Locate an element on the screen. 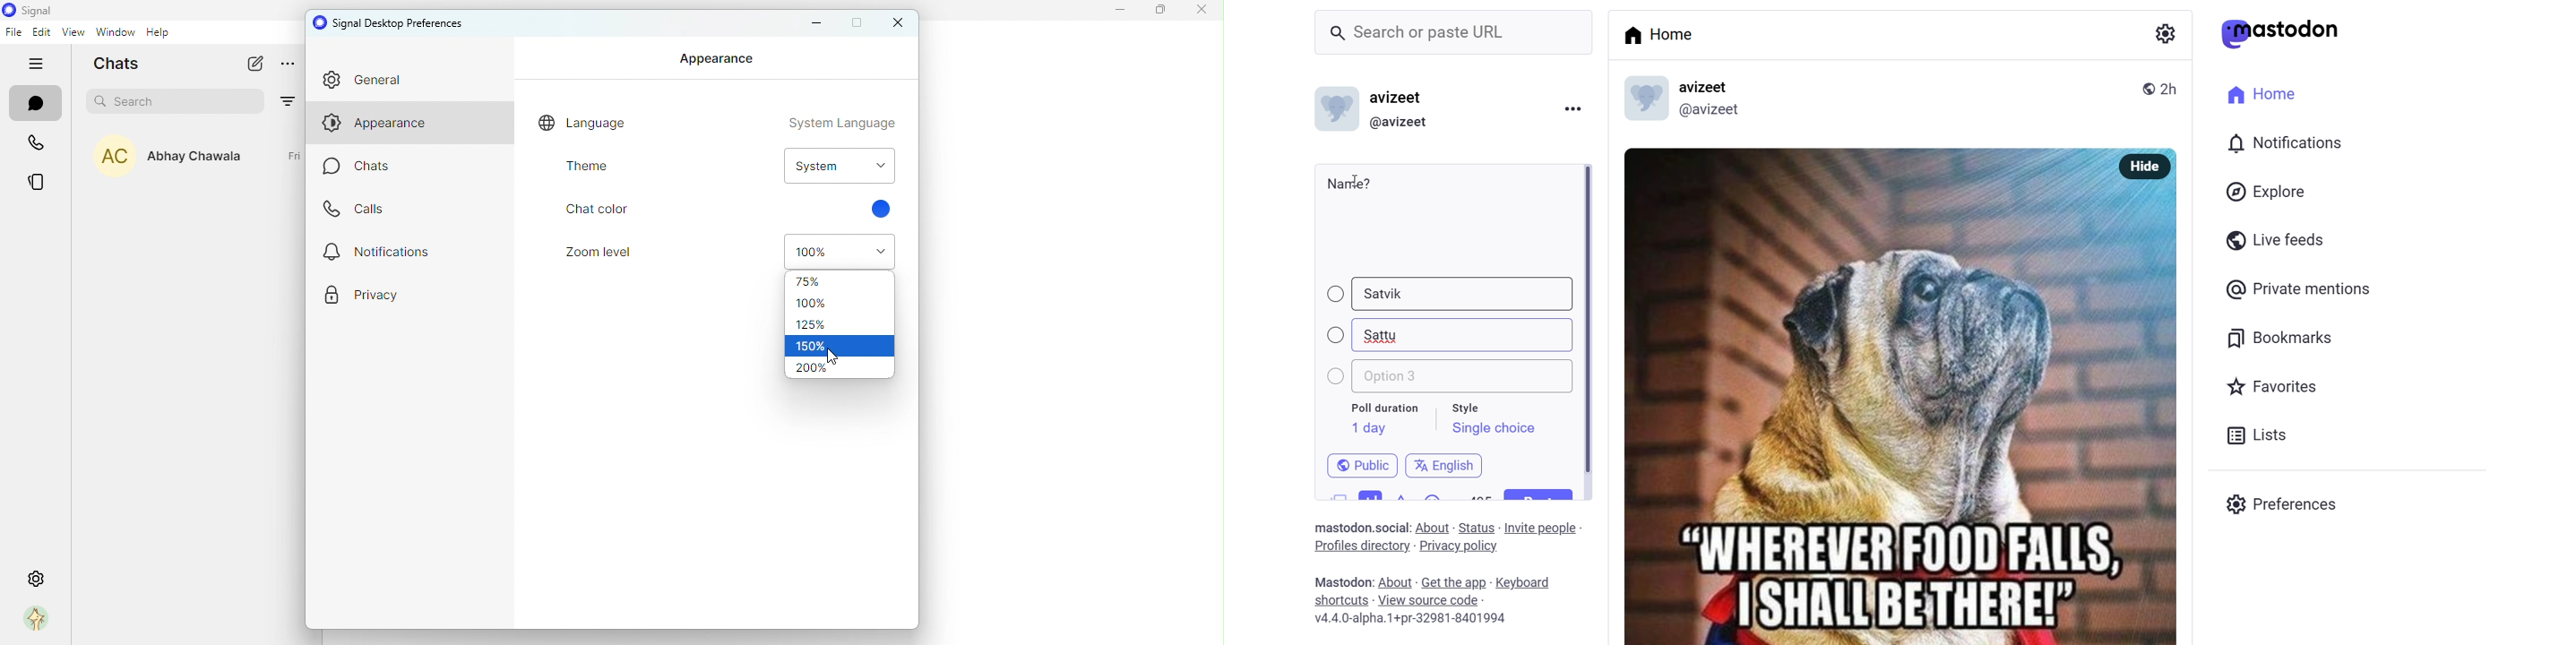 This screenshot has width=2576, height=672. list is located at coordinates (2253, 435).